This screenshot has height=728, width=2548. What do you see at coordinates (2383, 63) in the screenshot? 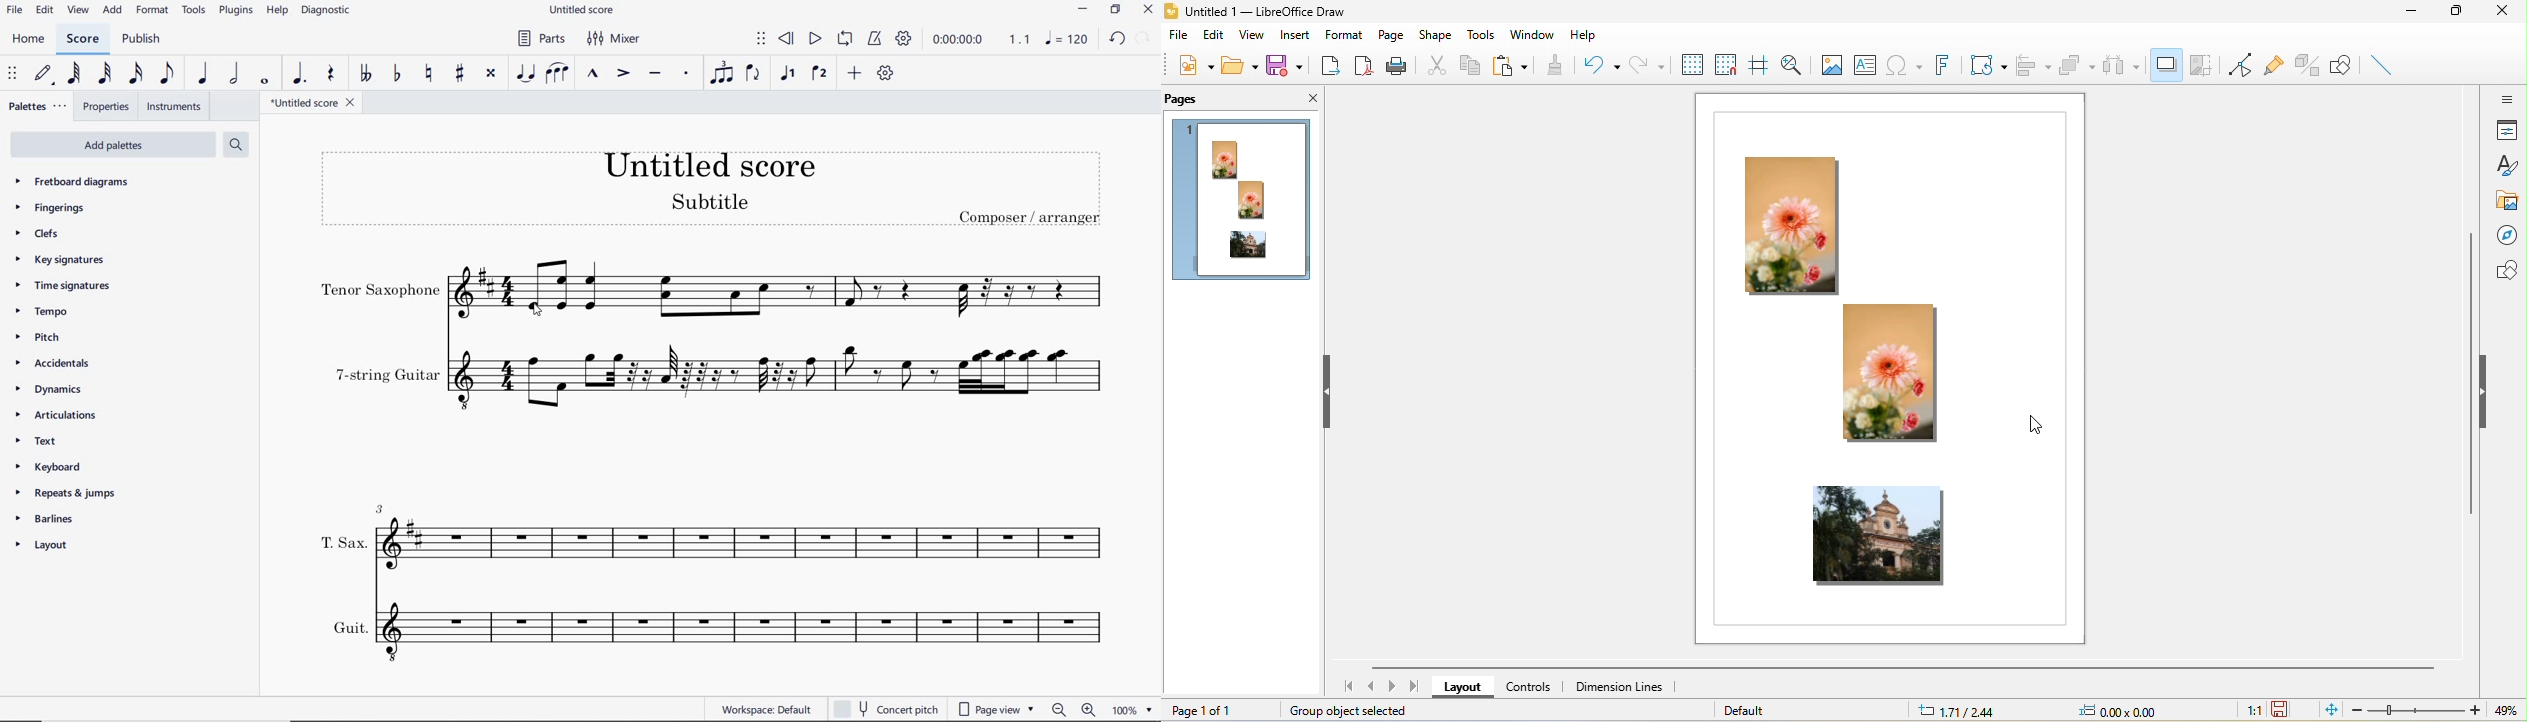
I see `insert line` at bounding box center [2383, 63].